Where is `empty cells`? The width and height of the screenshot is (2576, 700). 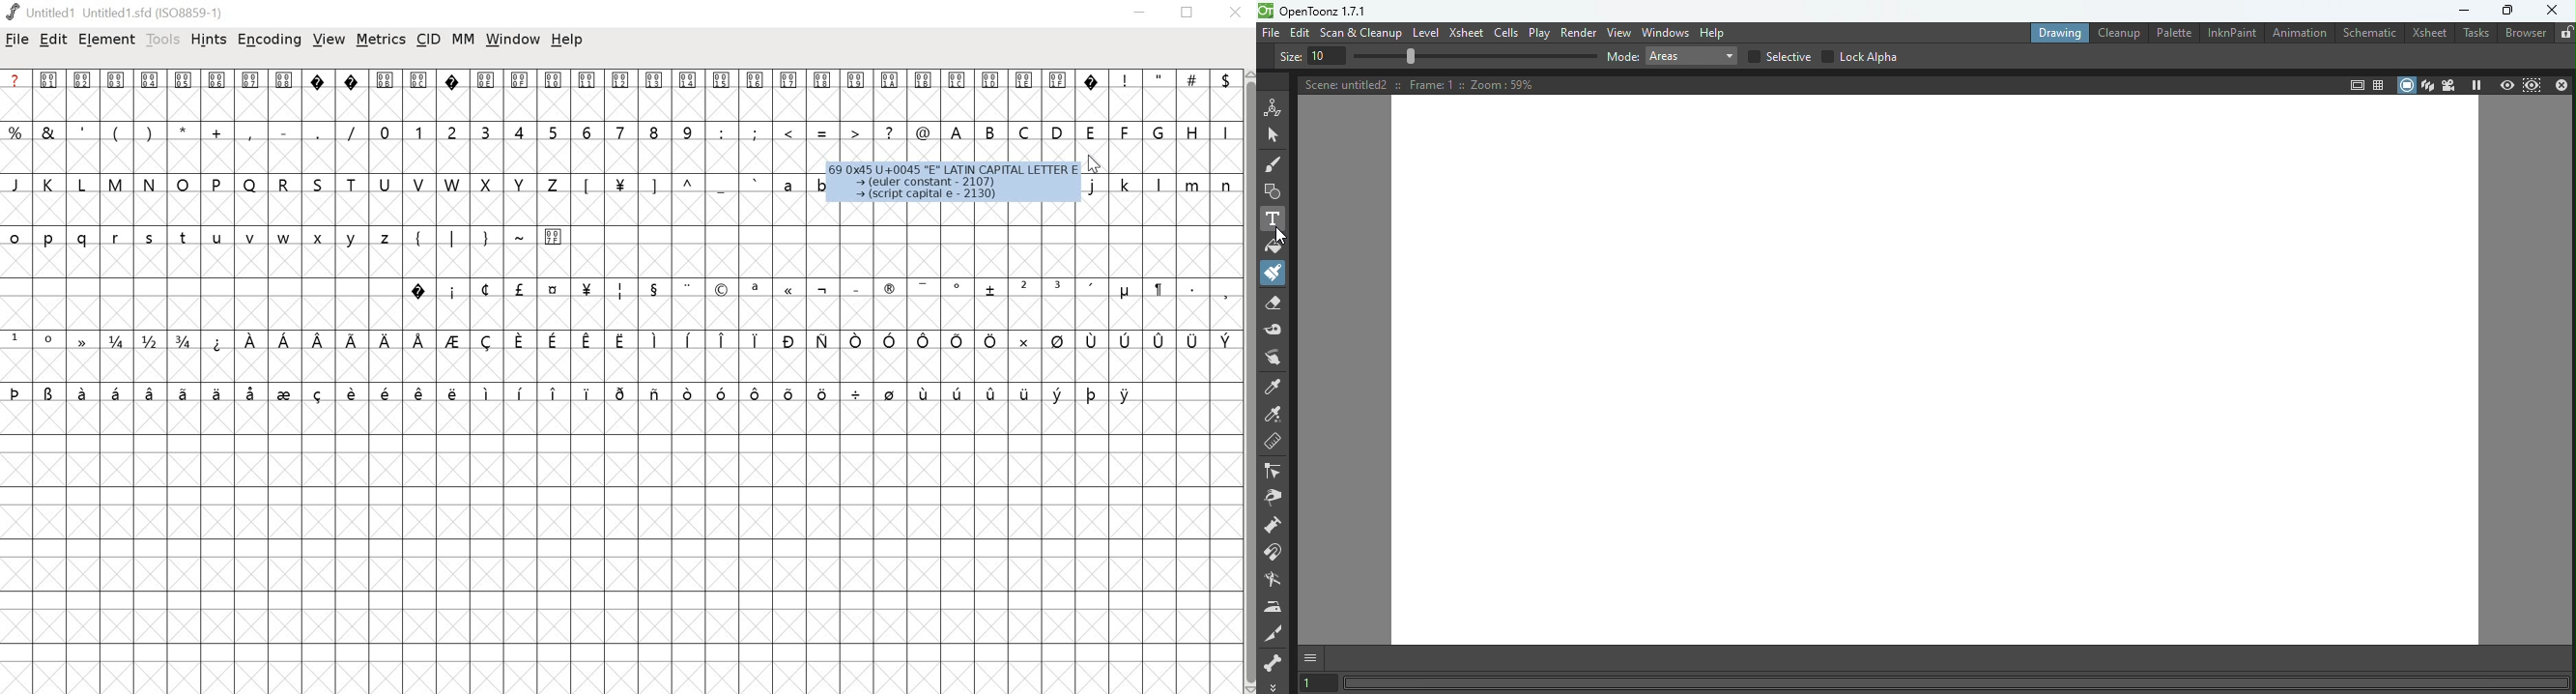
empty cells is located at coordinates (1192, 539).